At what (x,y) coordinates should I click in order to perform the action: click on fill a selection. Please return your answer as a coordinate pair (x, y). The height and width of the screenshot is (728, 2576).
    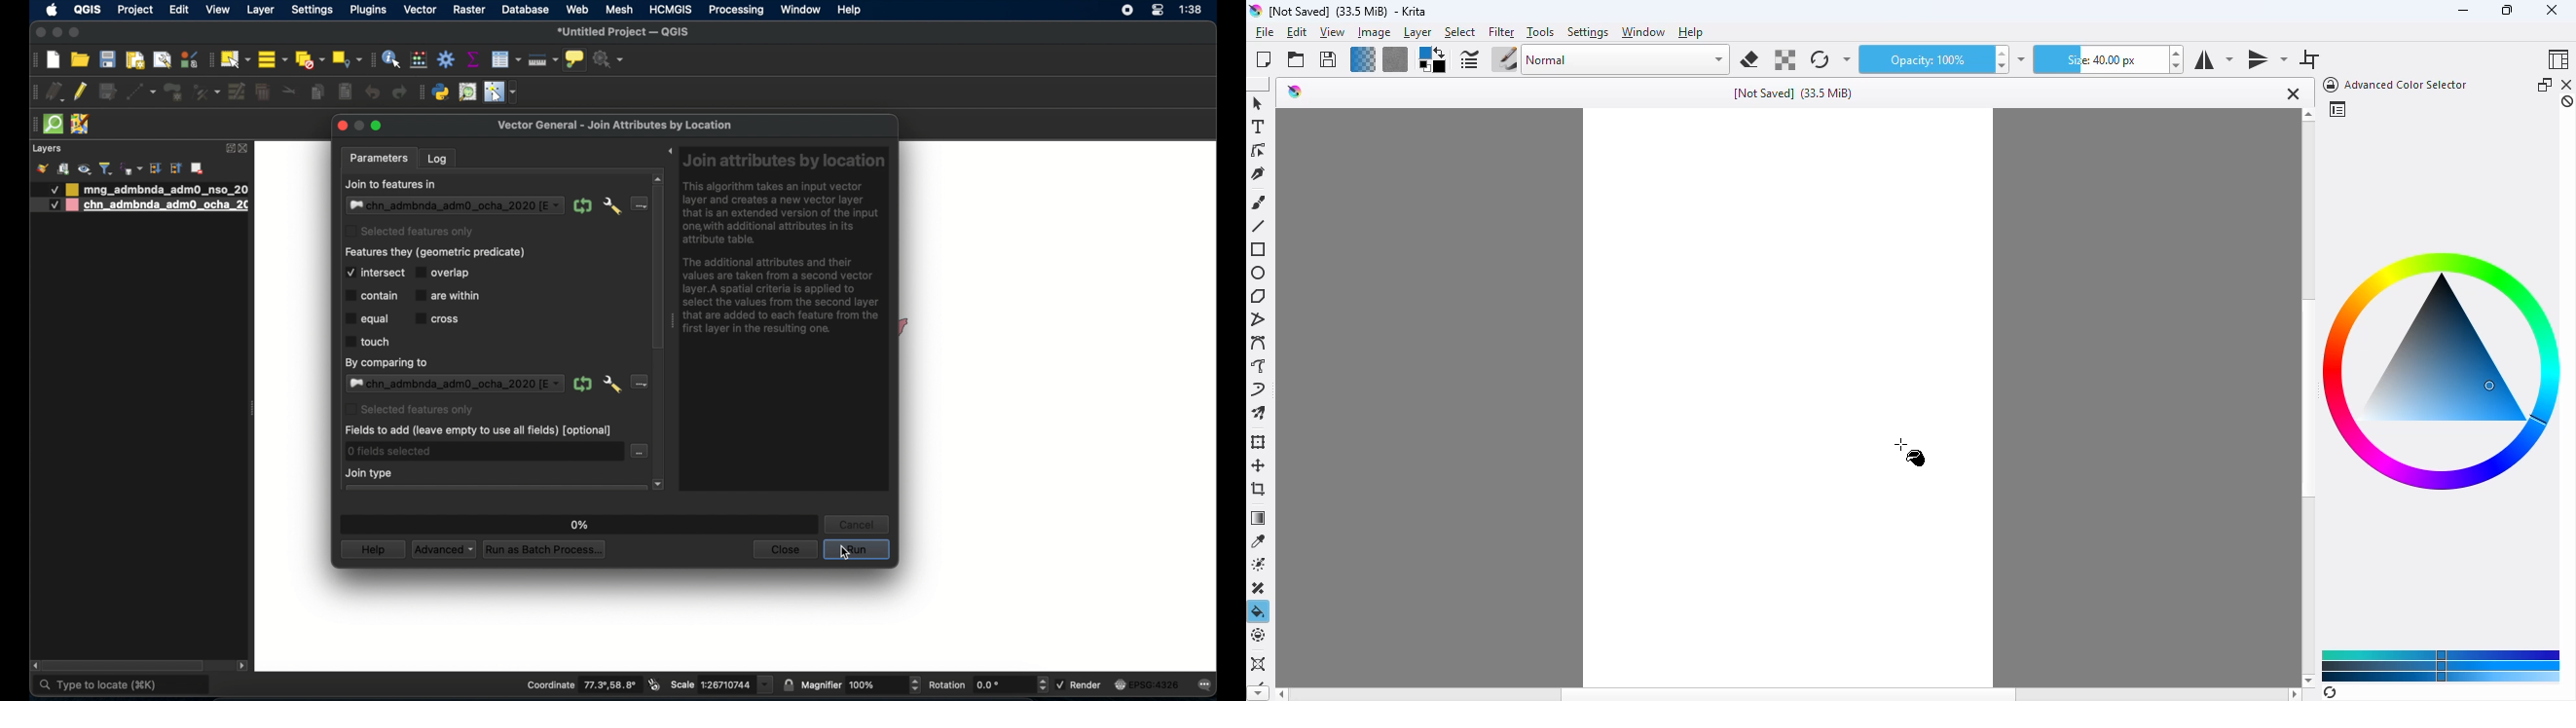
    Looking at the image, I should click on (1259, 611).